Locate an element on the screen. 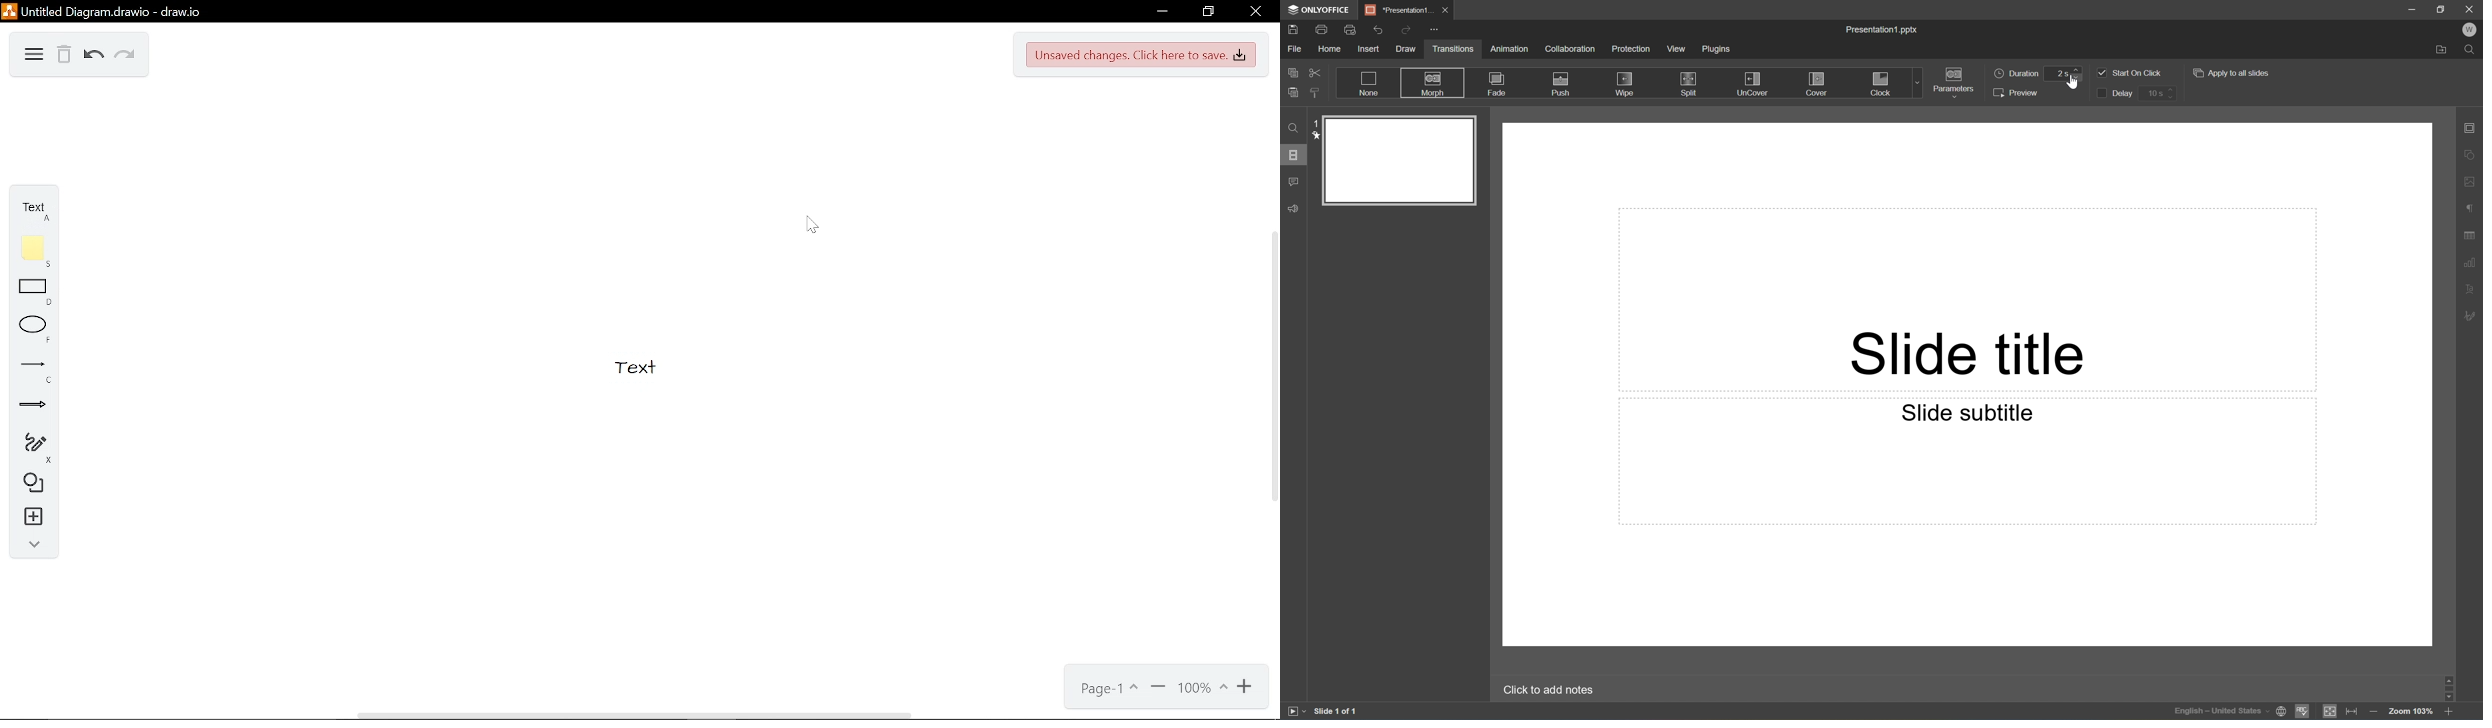 This screenshot has width=2492, height=728. File is located at coordinates (1293, 48).